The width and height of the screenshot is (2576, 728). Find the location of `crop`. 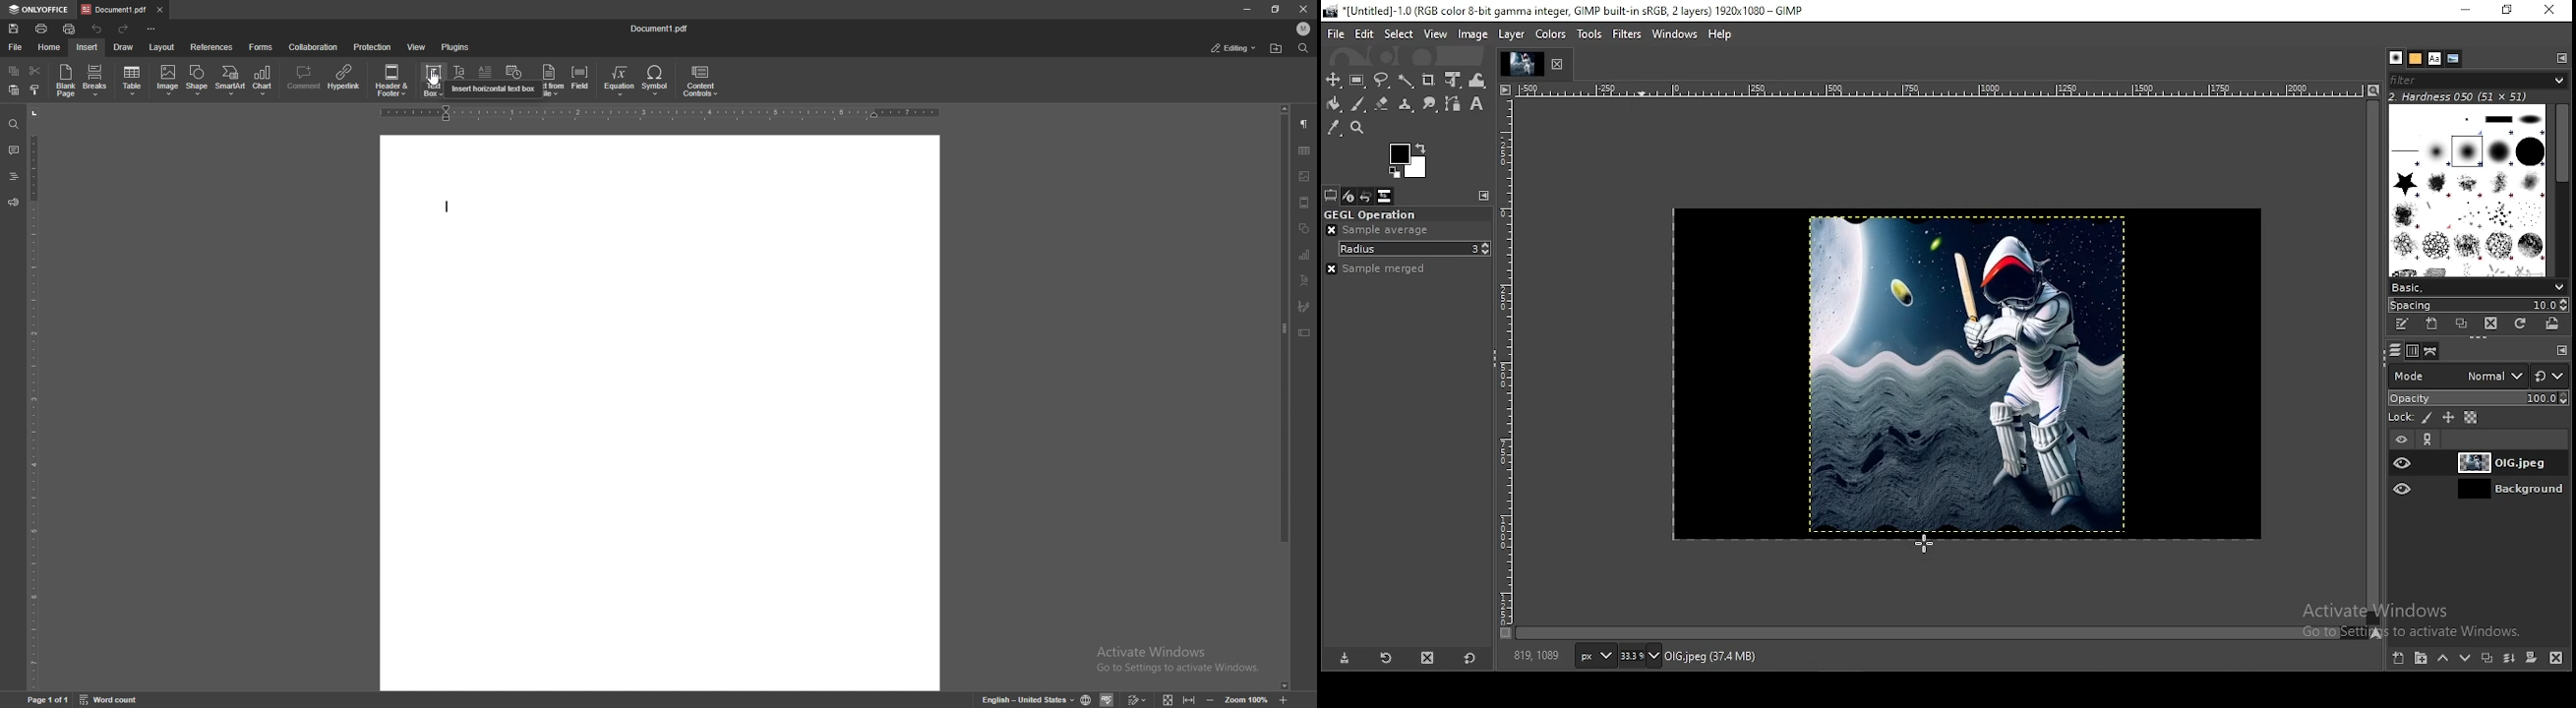

crop is located at coordinates (1430, 80).